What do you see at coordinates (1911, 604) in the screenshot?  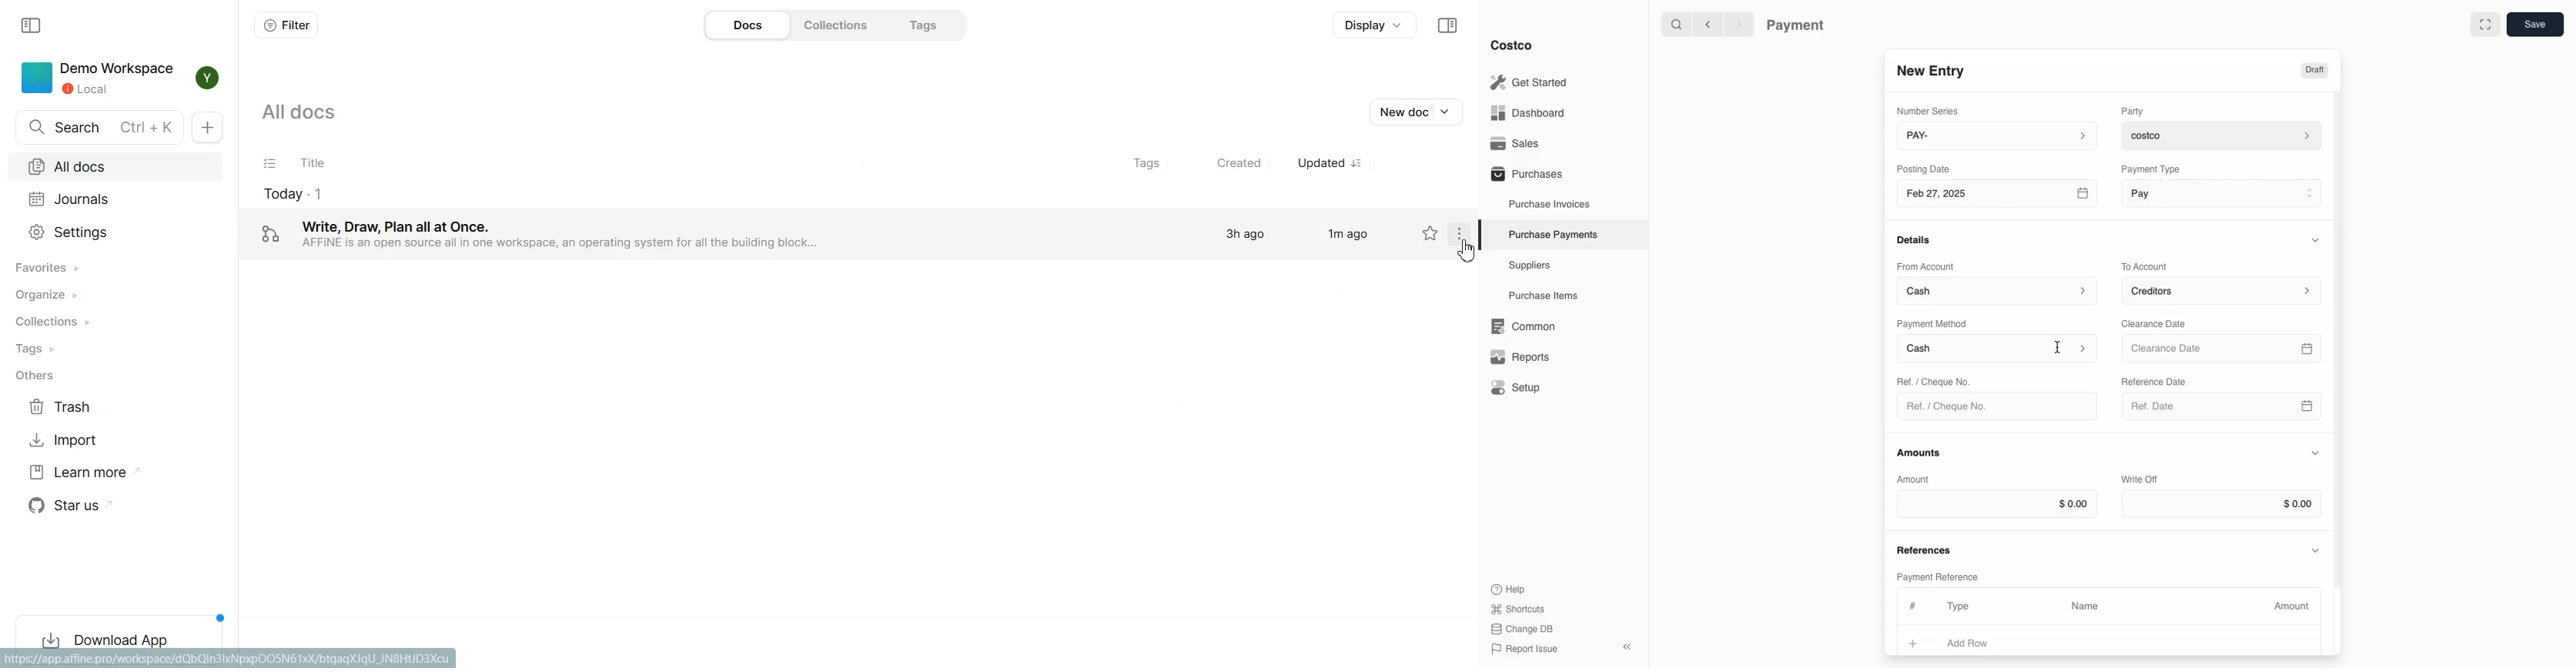 I see `#` at bounding box center [1911, 604].